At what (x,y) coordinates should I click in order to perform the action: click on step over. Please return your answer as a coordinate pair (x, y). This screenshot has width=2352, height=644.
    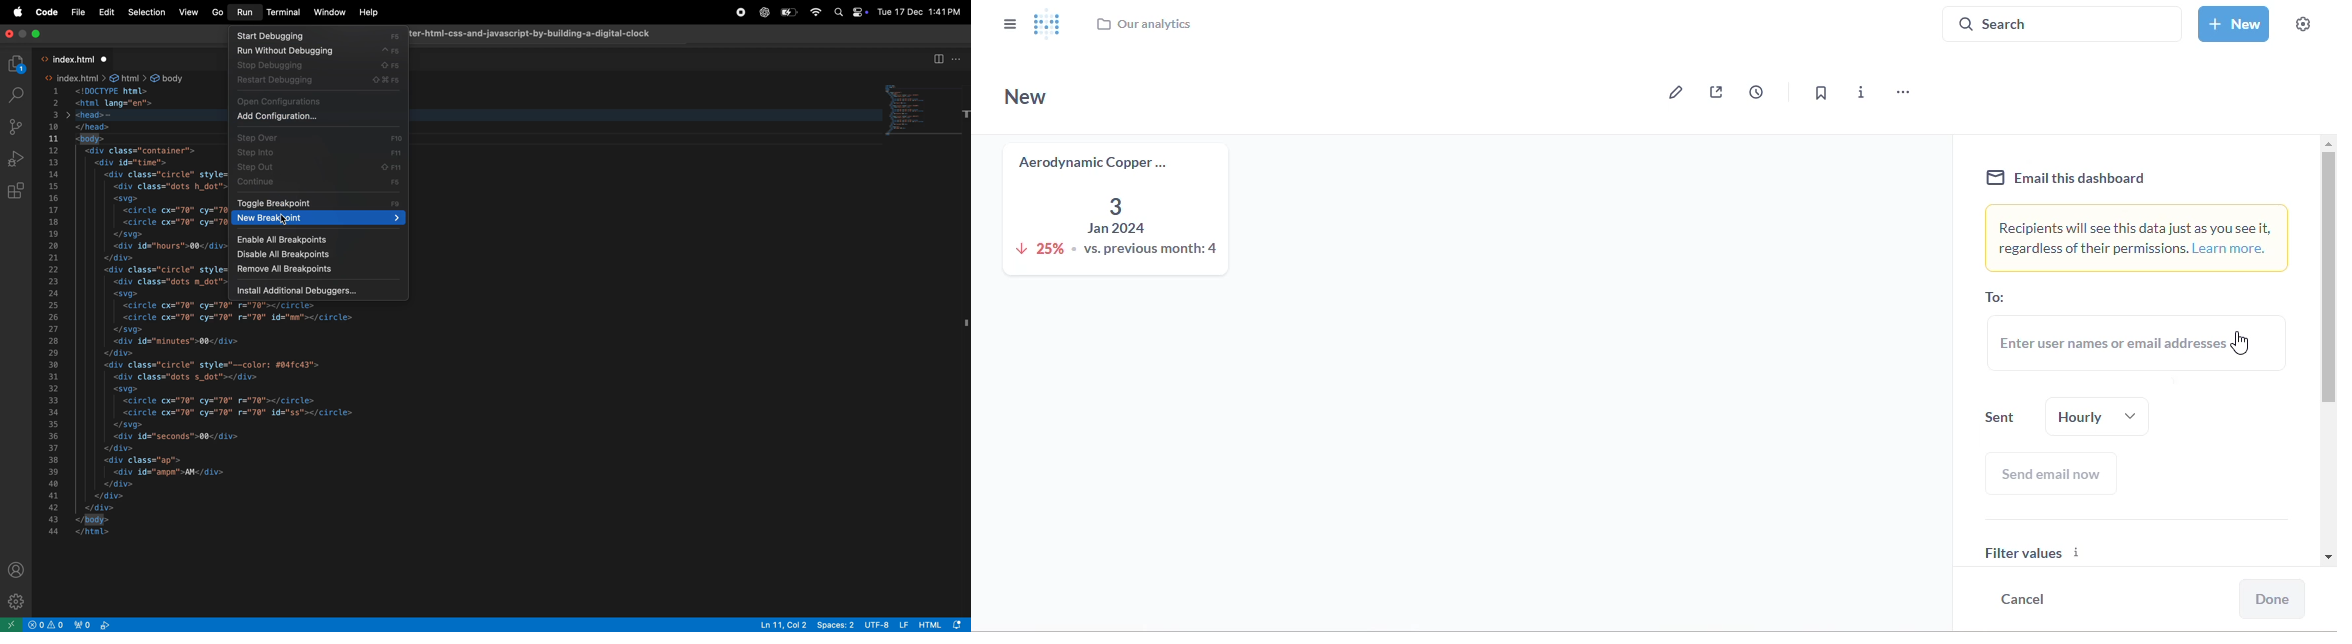
    Looking at the image, I should click on (321, 137).